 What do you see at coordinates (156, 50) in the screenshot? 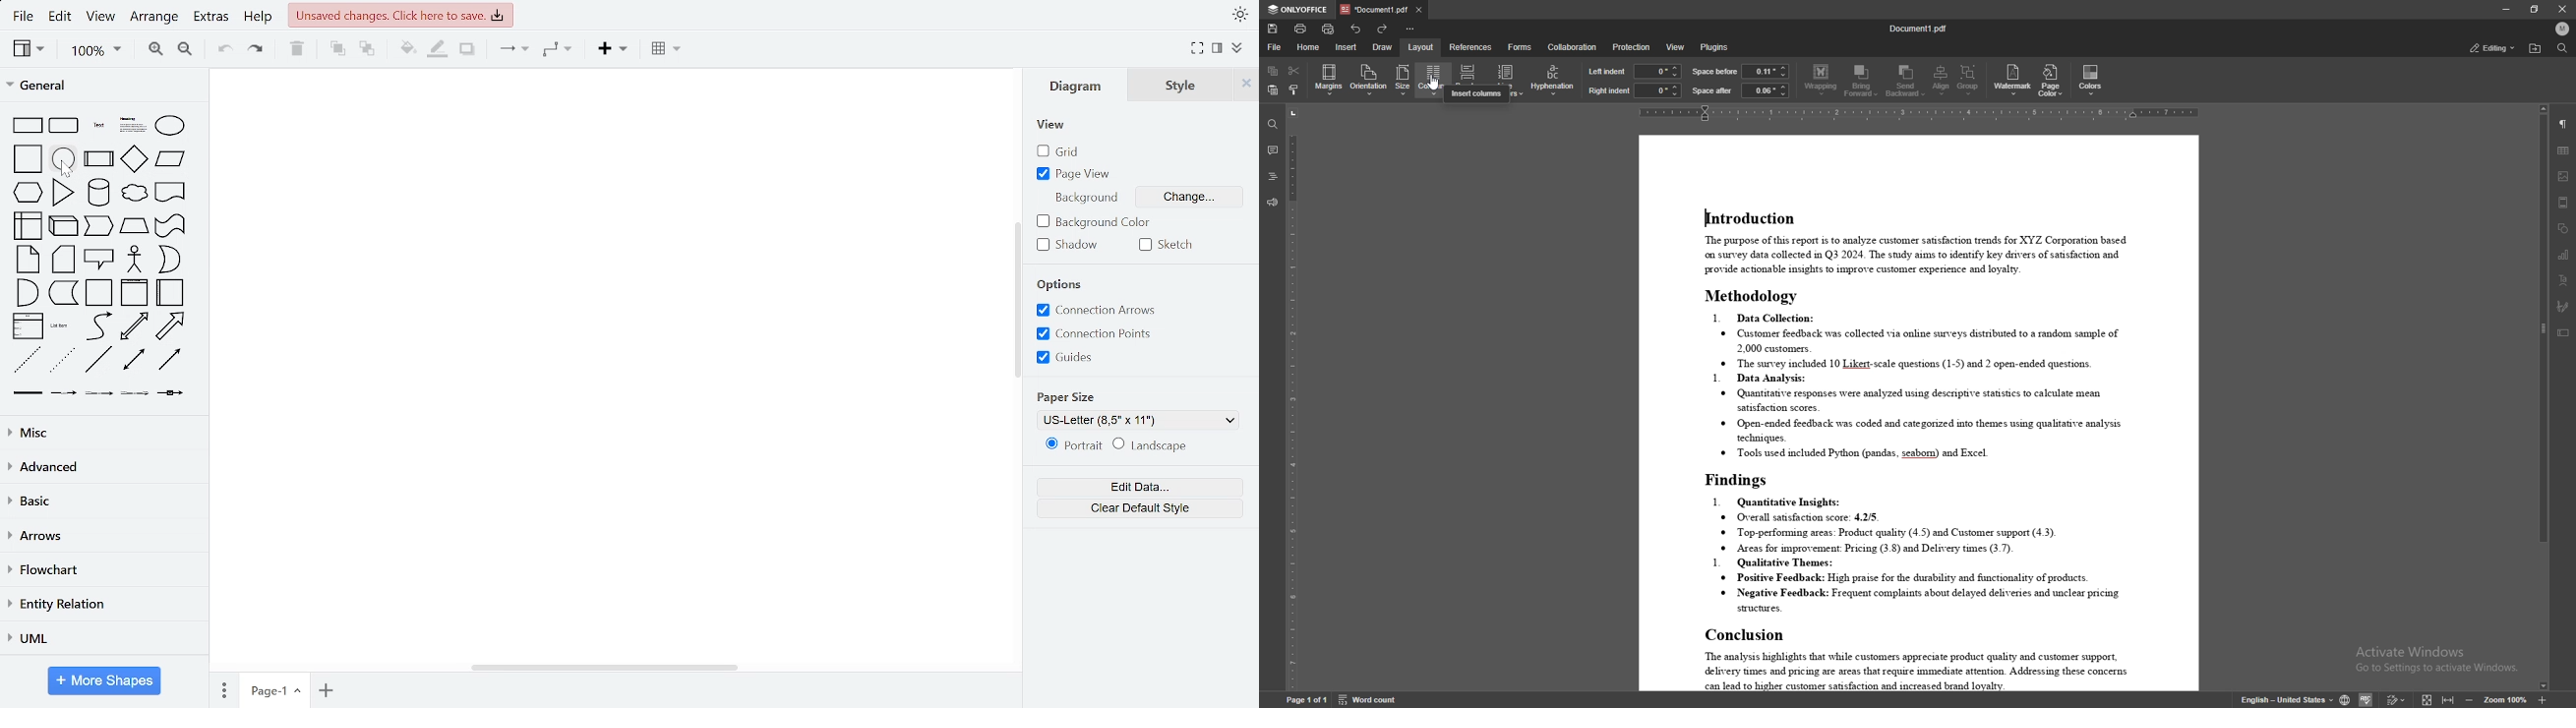
I see `zoom in` at bounding box center [156, 50].